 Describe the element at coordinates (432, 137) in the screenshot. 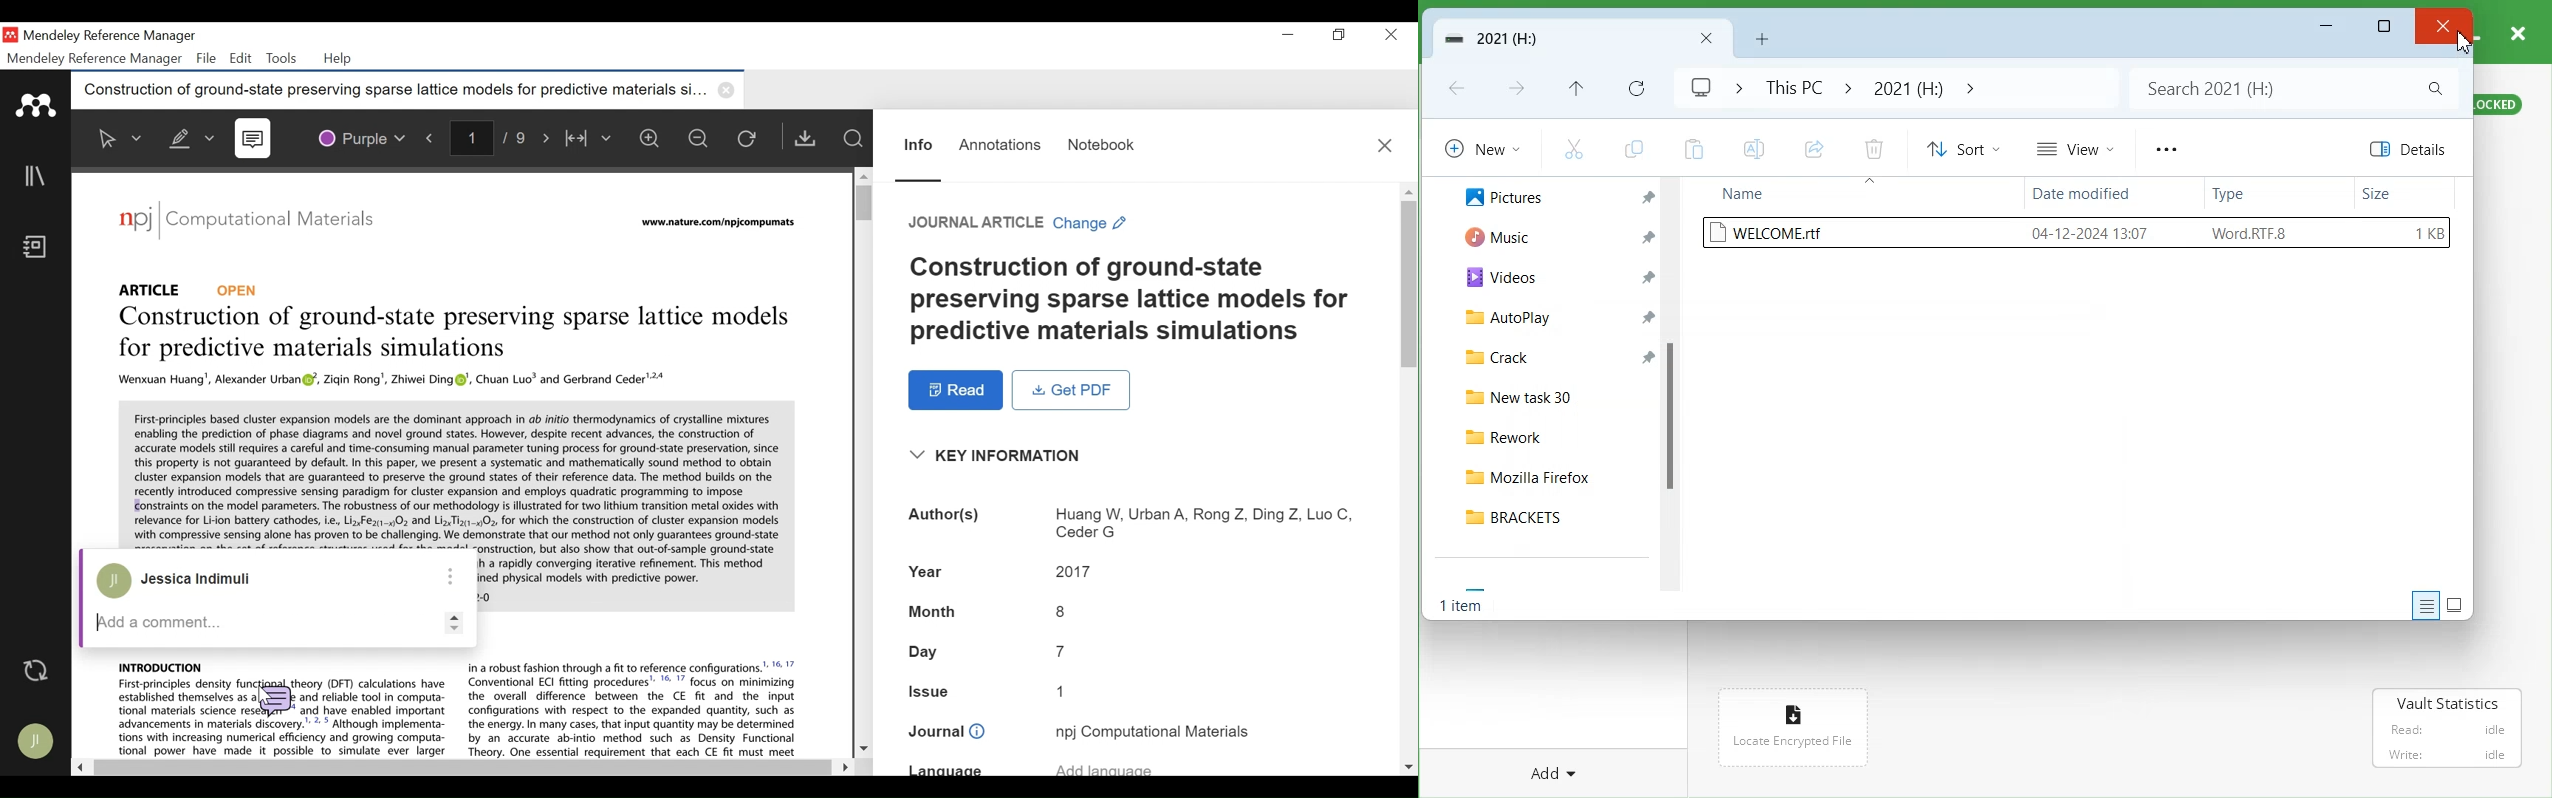

I see `Previous Page` at that location.